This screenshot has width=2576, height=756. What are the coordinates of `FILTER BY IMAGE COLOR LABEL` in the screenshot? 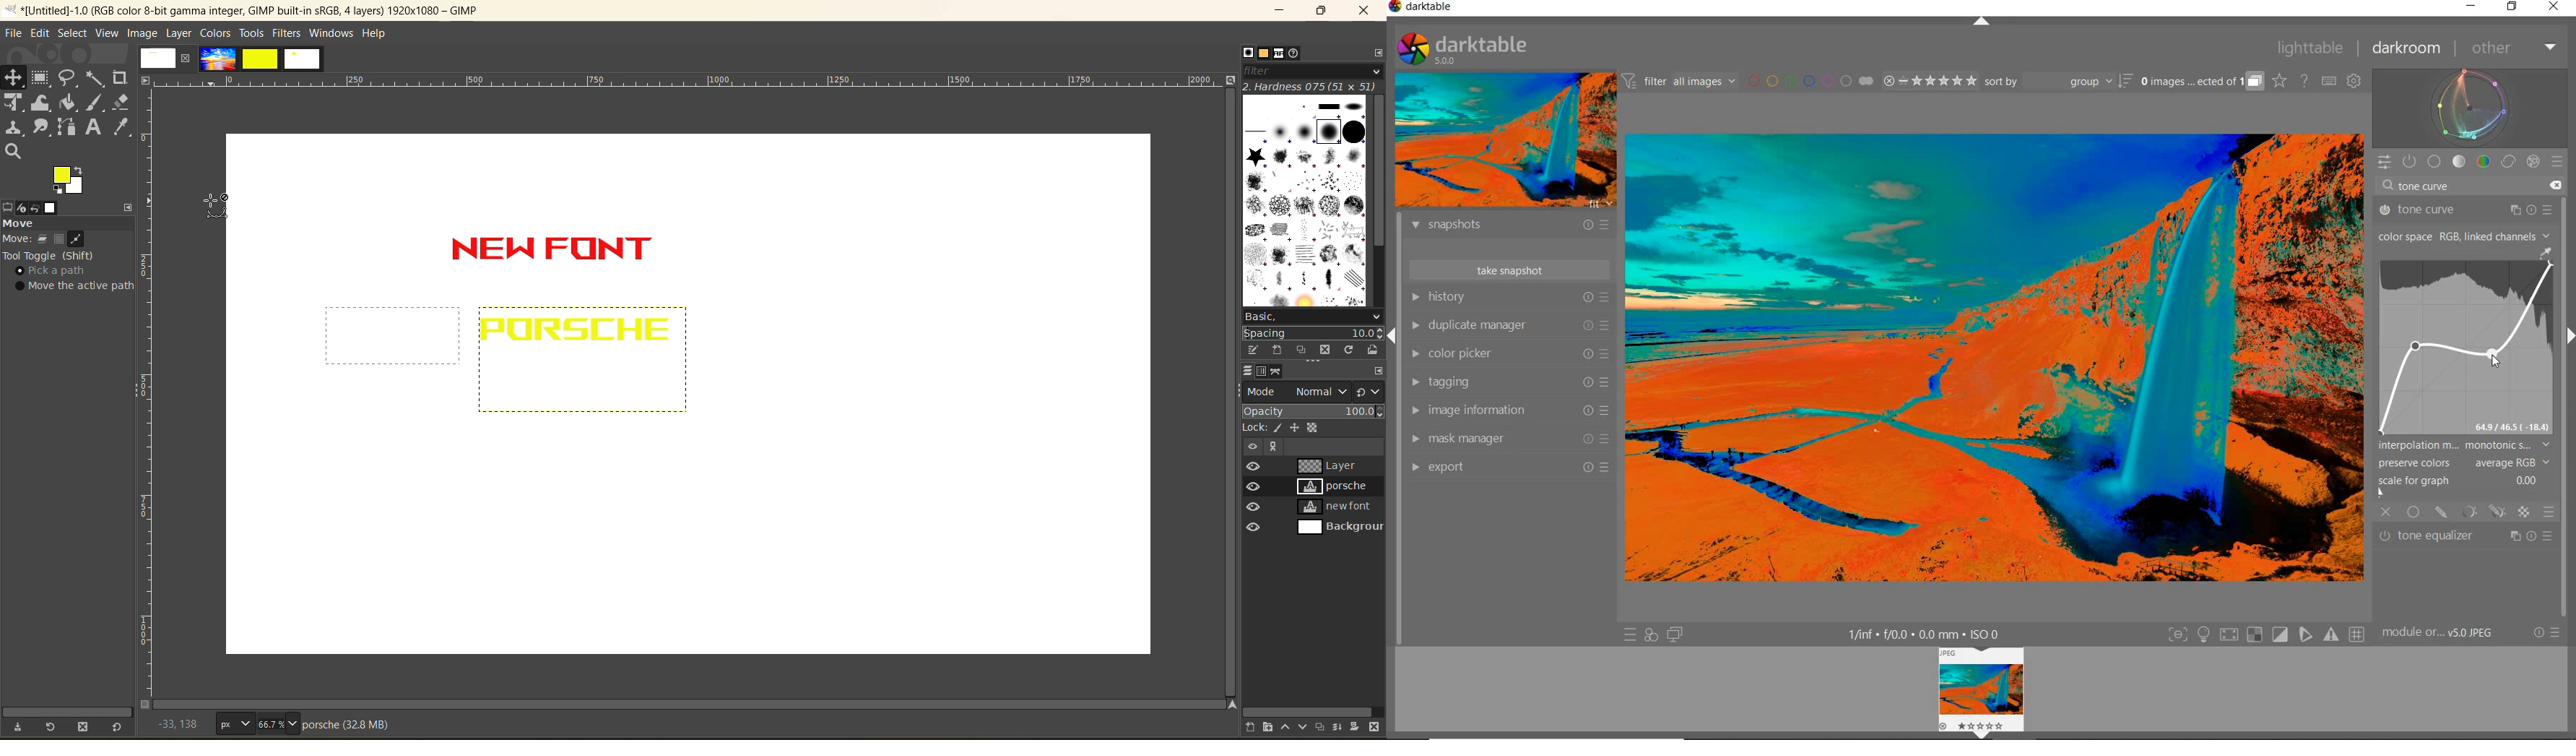 It's located at (1812, 82).